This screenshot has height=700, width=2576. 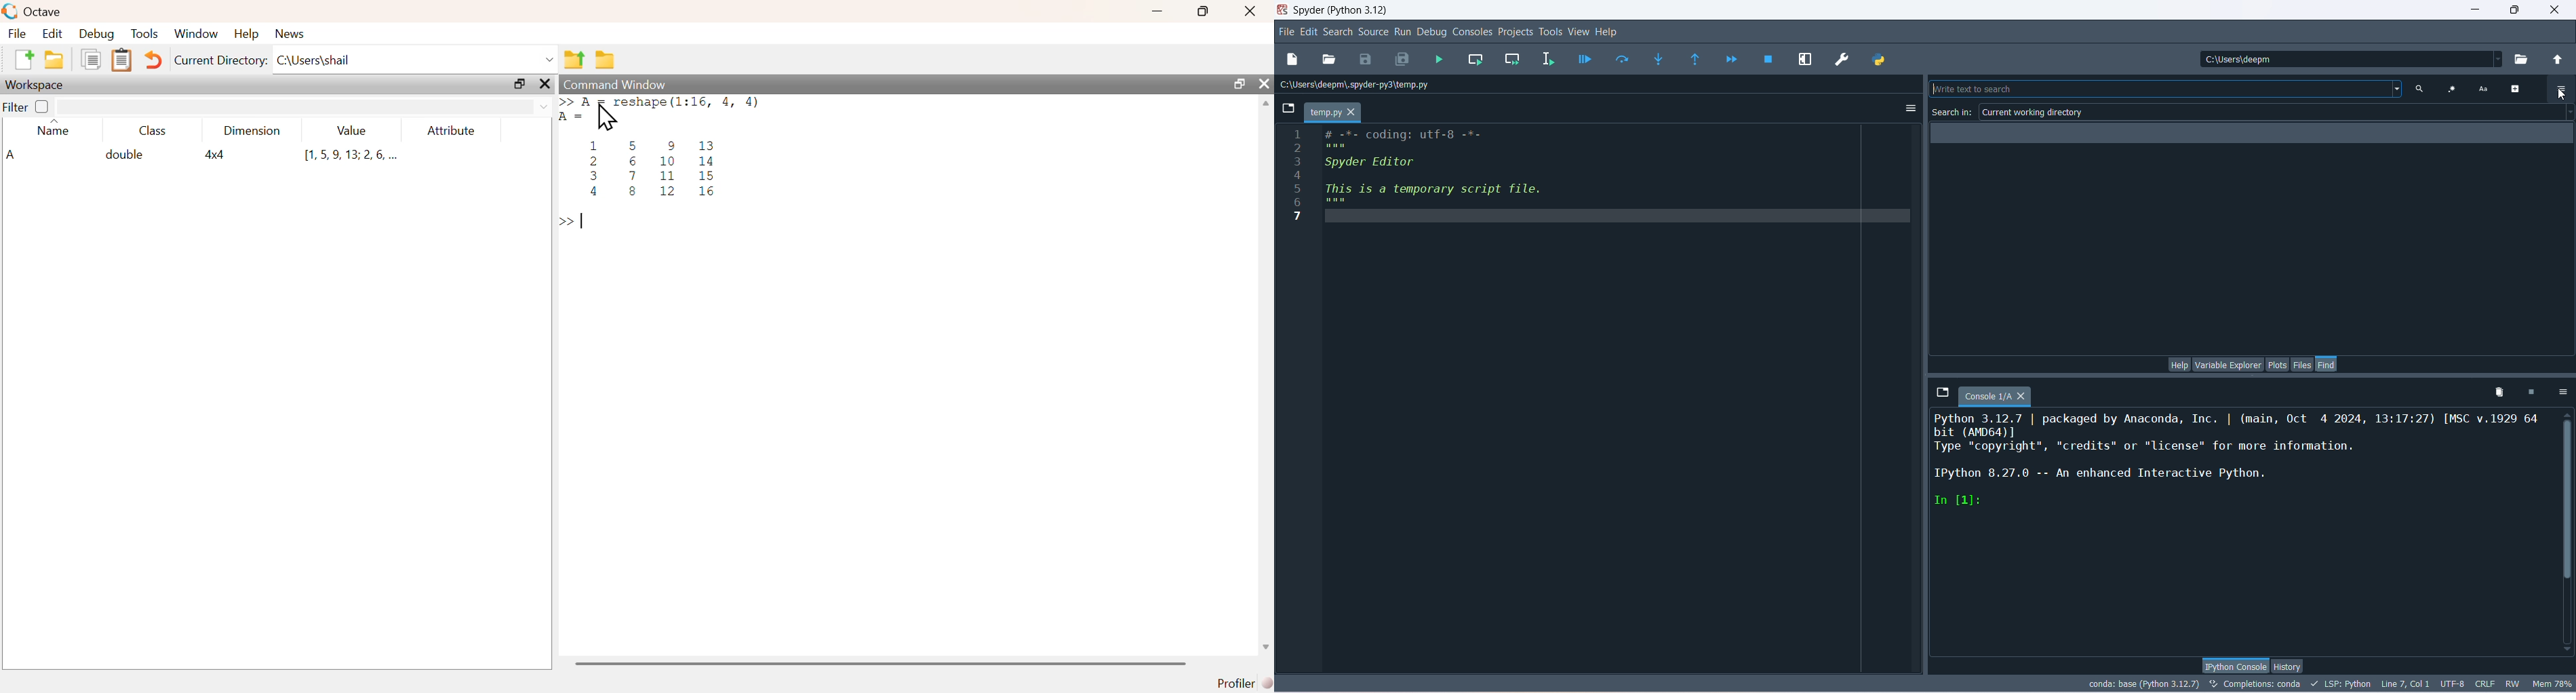 What do you see at coordinates (1434, 33) in the screenshot?
I see `debug` at bounding box center [1434, 33].